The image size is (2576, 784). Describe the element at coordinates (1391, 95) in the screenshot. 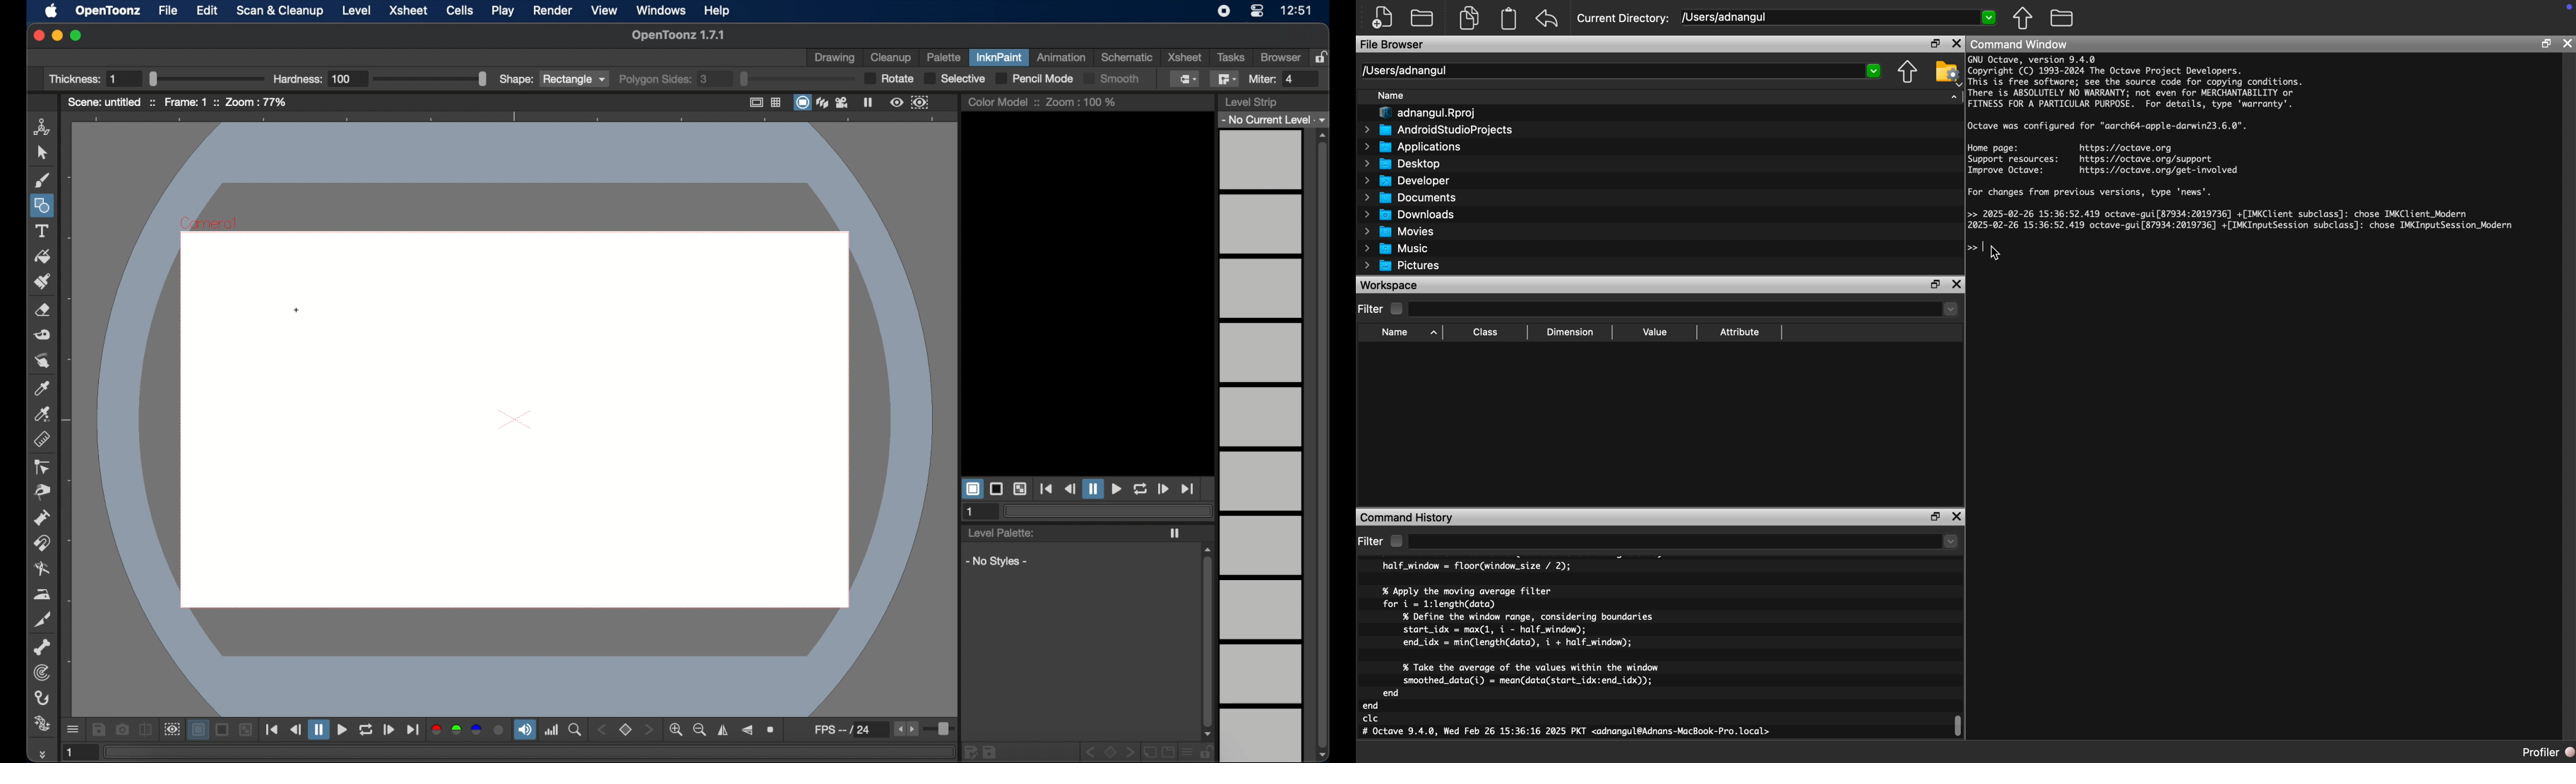

I see `Name` at that location.